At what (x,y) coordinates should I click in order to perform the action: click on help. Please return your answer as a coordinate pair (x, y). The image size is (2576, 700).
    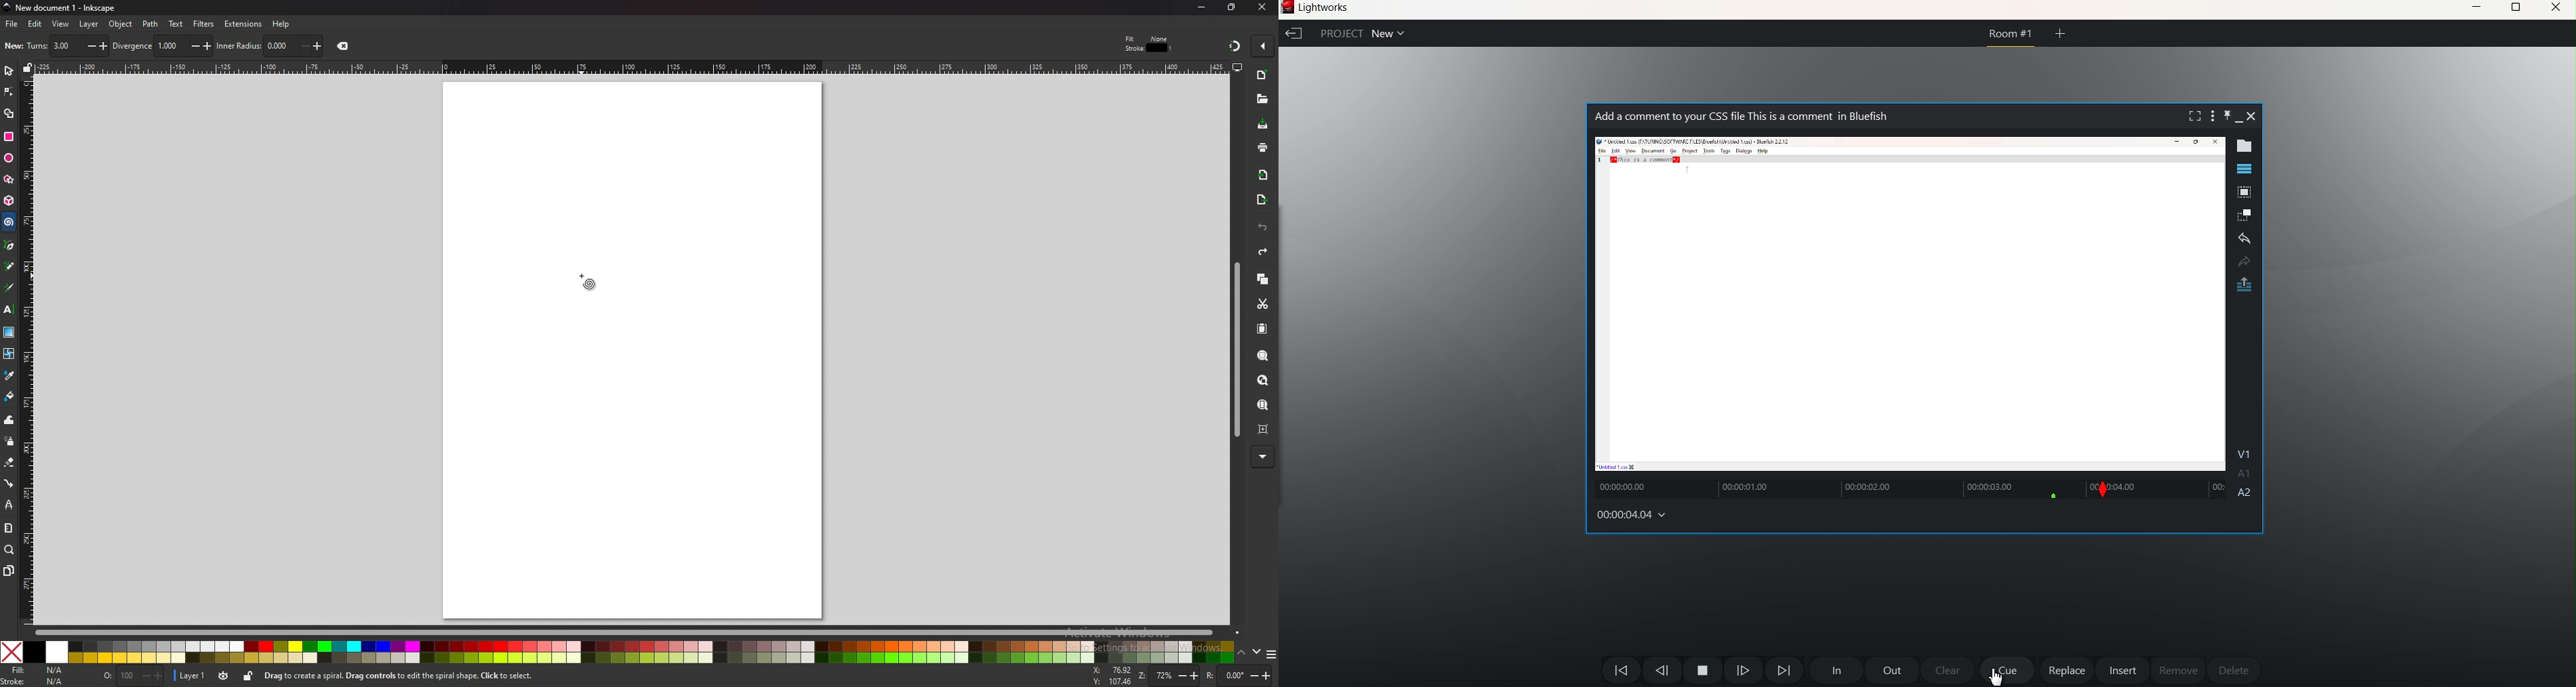
    Looking at the image, I should click on (281, 24).